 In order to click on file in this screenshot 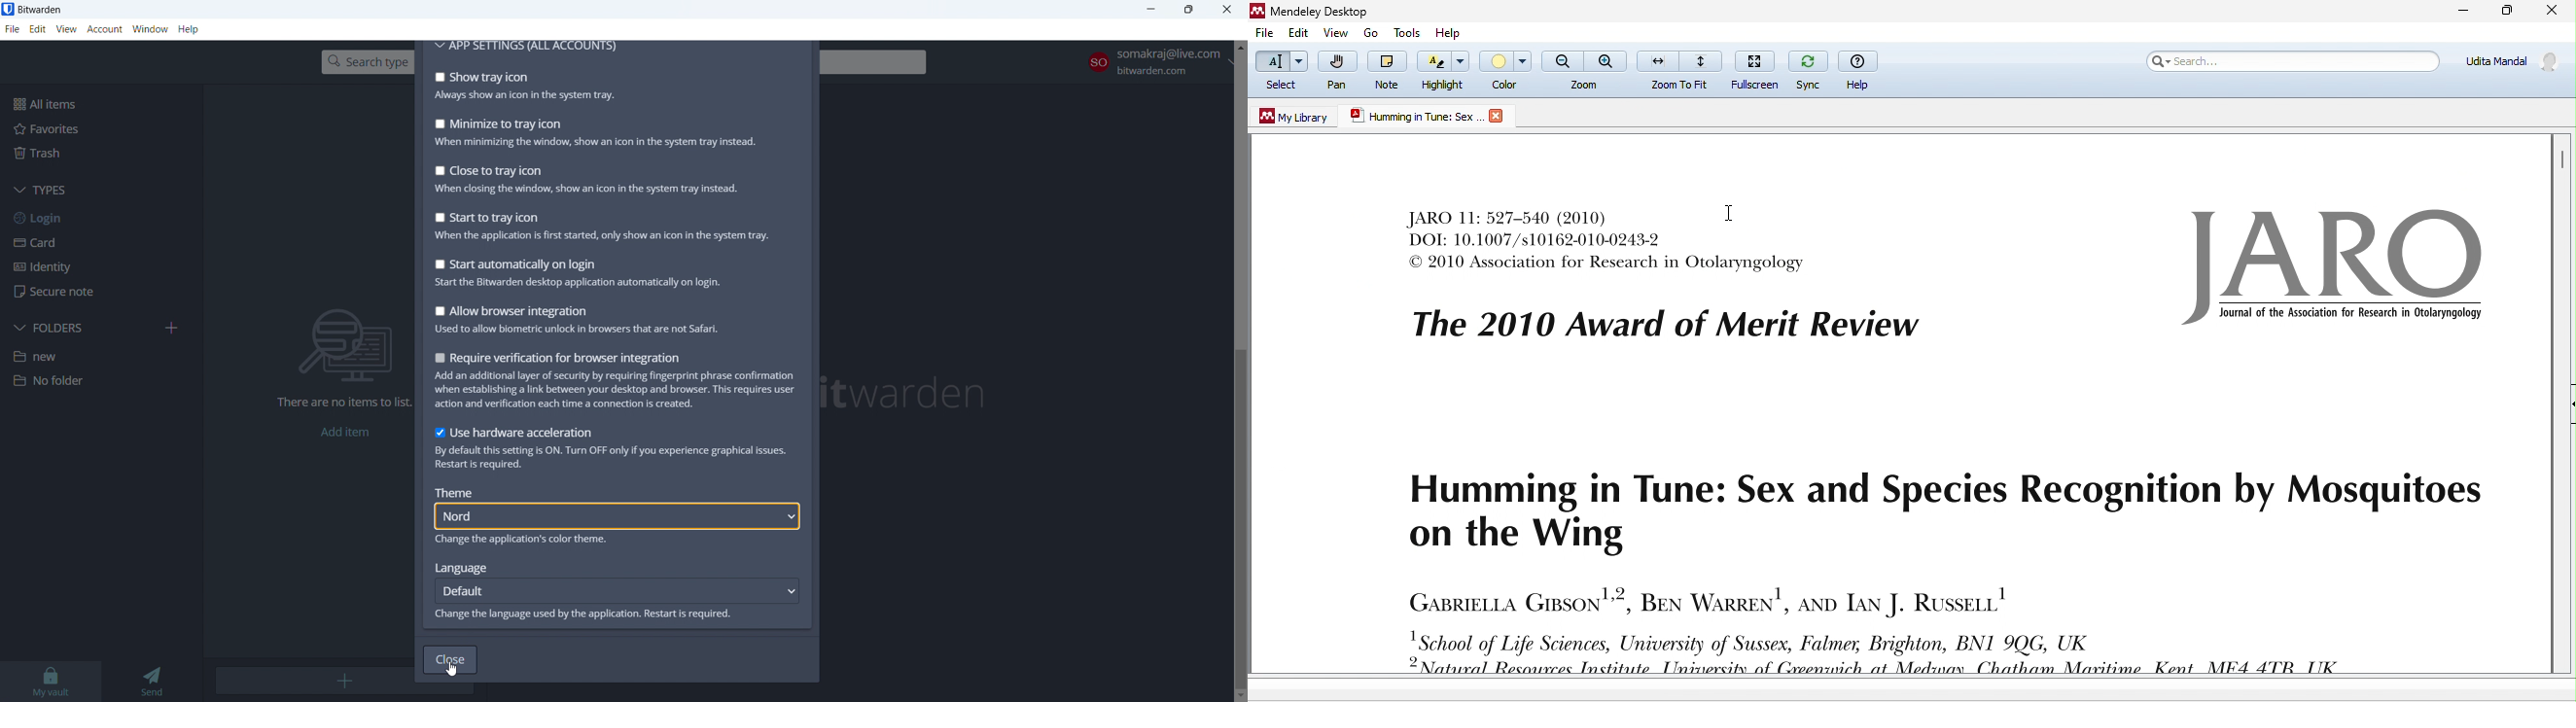, I will do `click(12, 29)`.